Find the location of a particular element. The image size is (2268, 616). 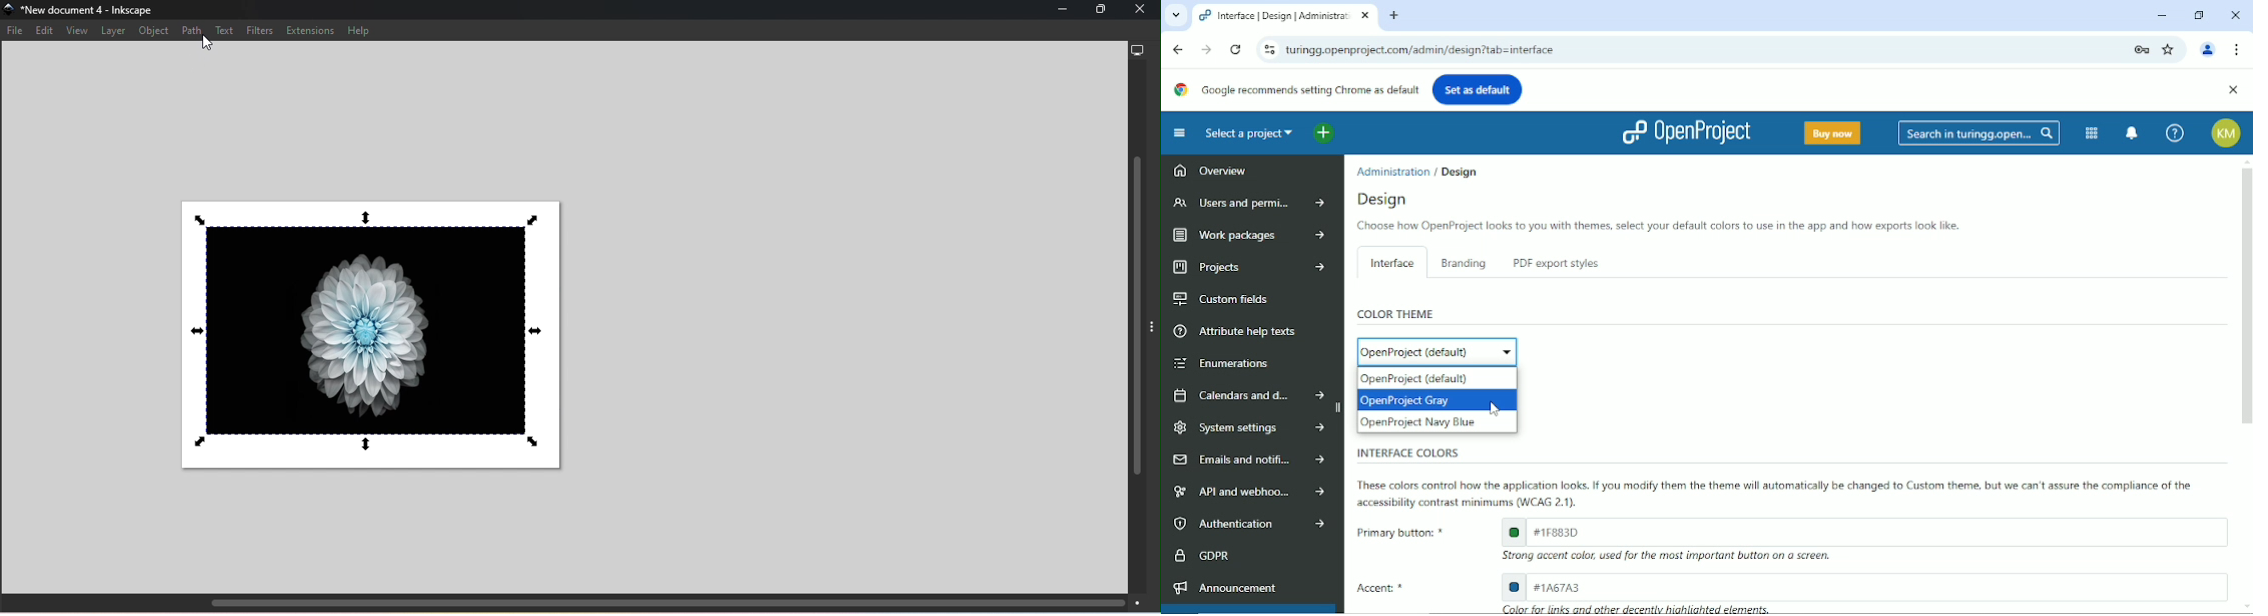

Text is located at coordinates (225, 31).